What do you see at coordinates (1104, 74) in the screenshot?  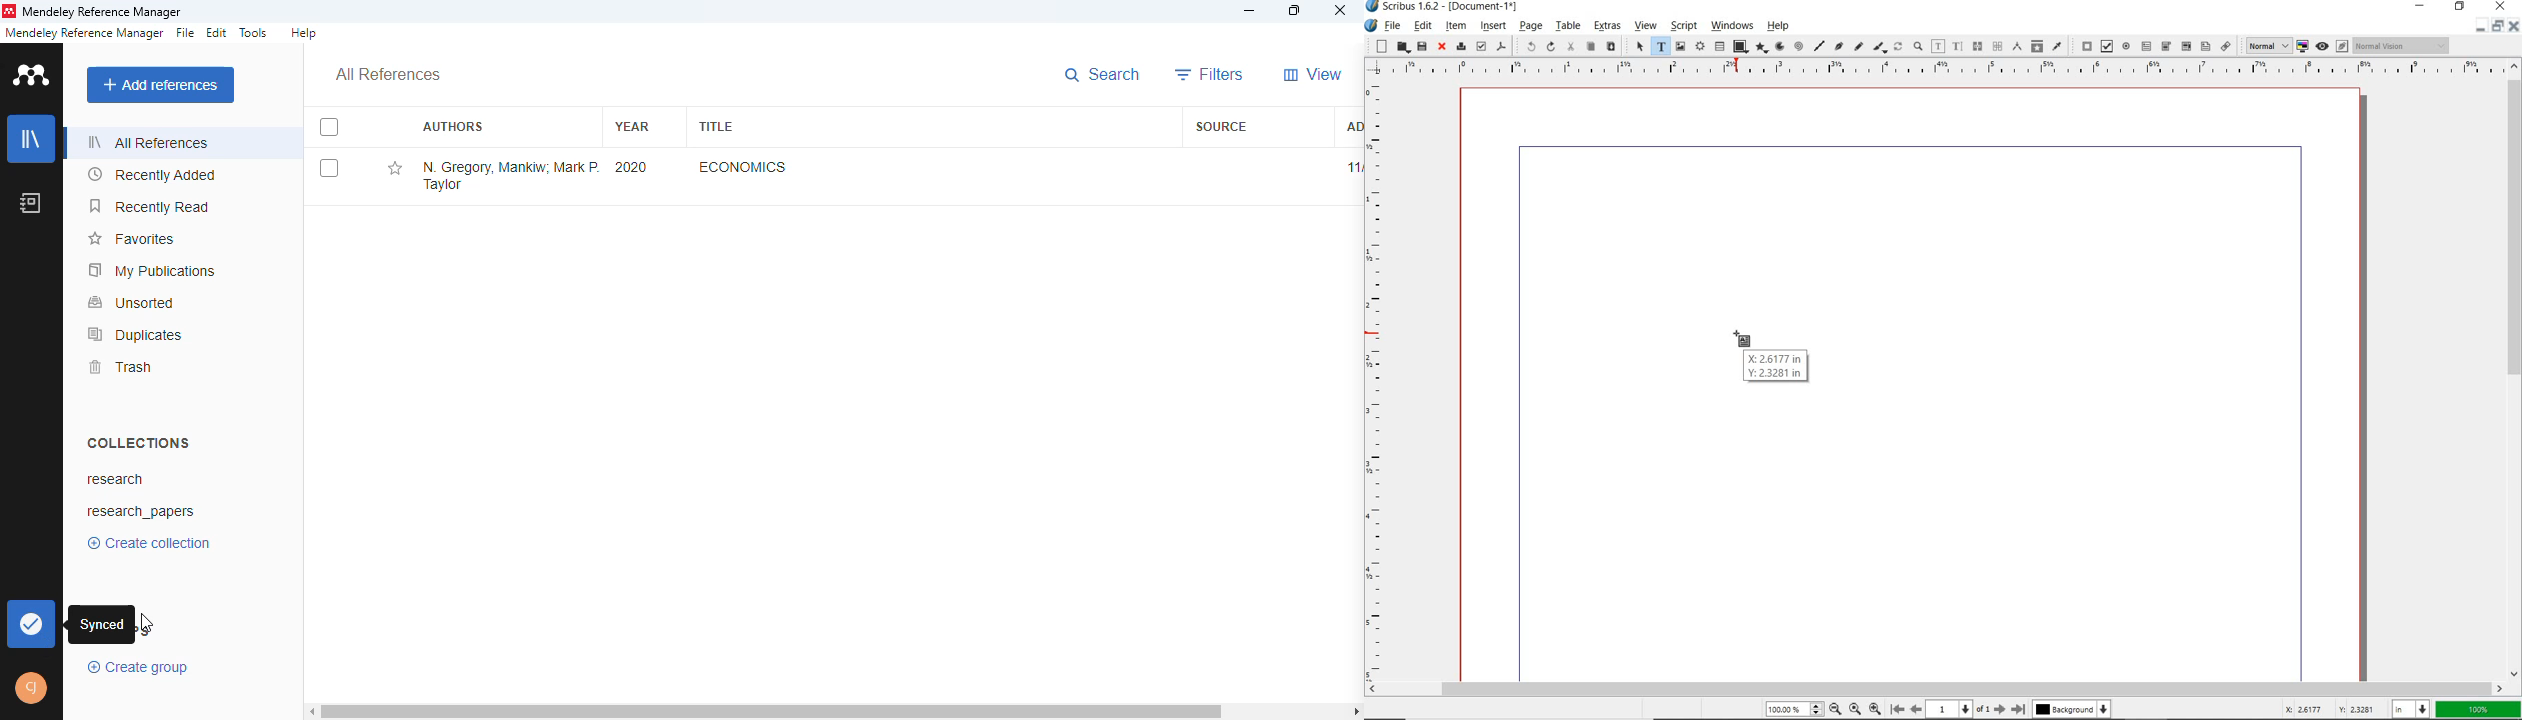 I see `search` at bounding box center [1104, 74].